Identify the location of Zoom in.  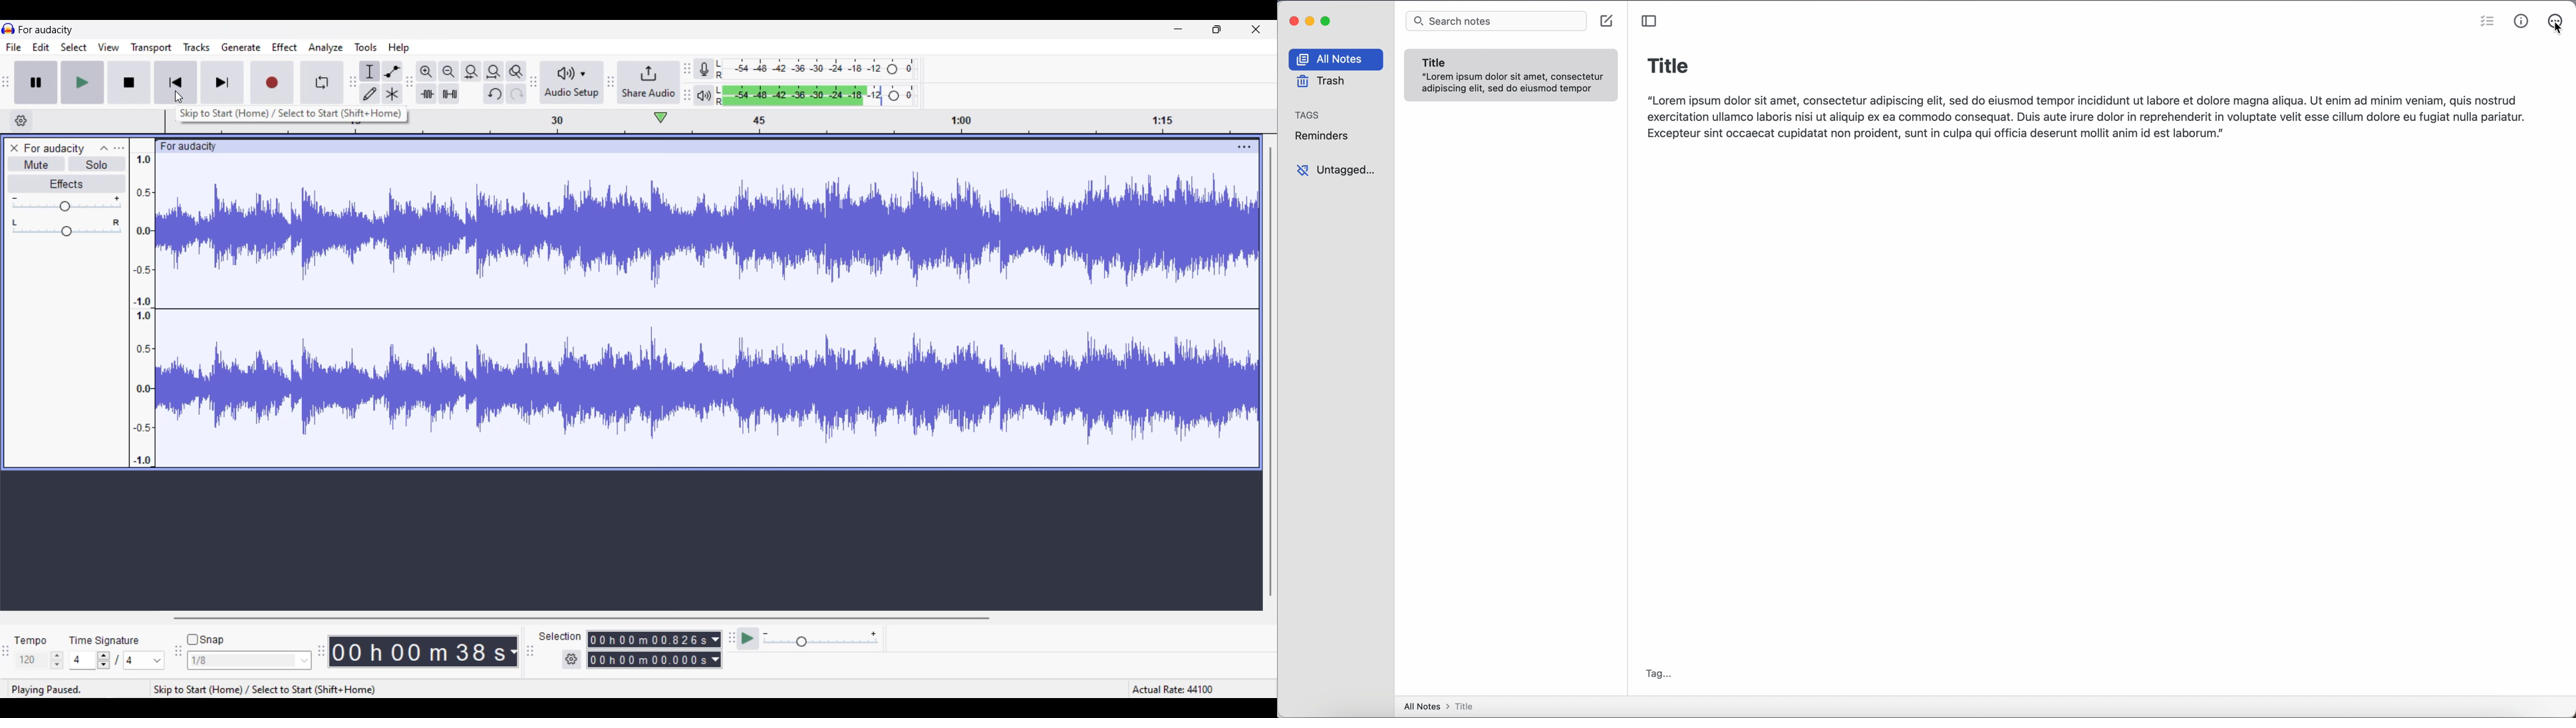
(426, 72).